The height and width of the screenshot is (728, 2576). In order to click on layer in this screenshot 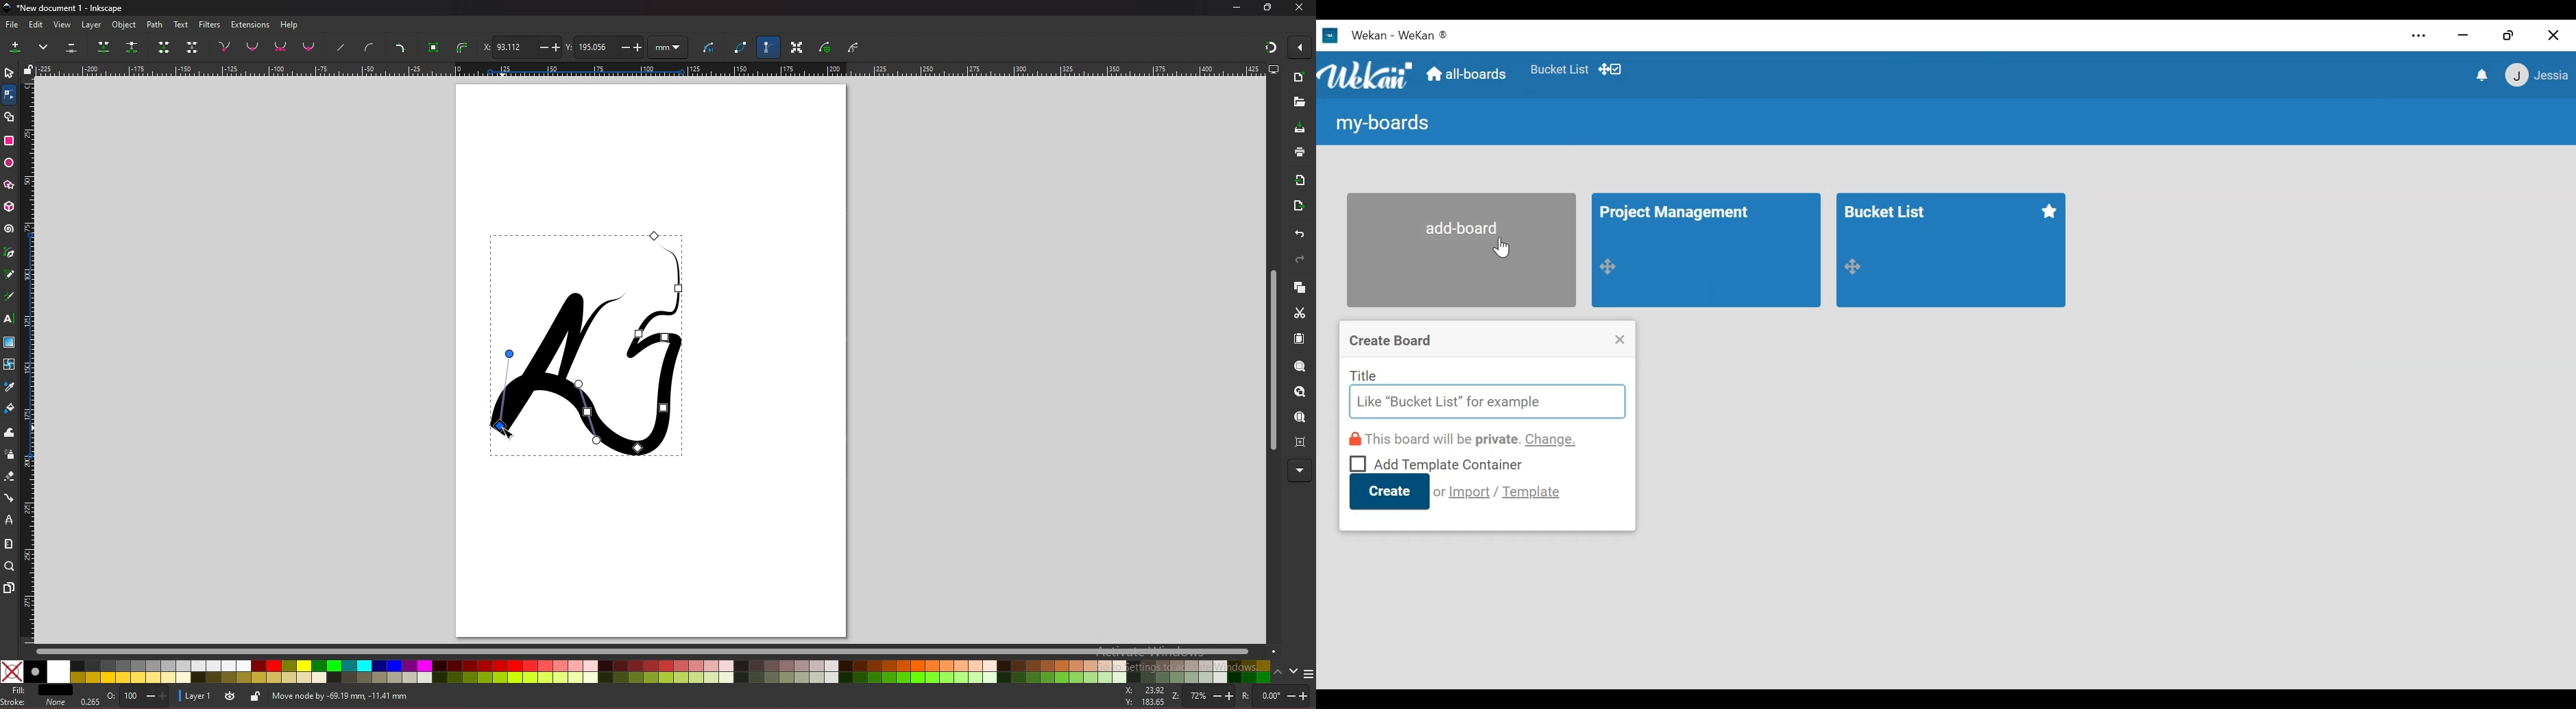, I will do `click(197, 696)`.